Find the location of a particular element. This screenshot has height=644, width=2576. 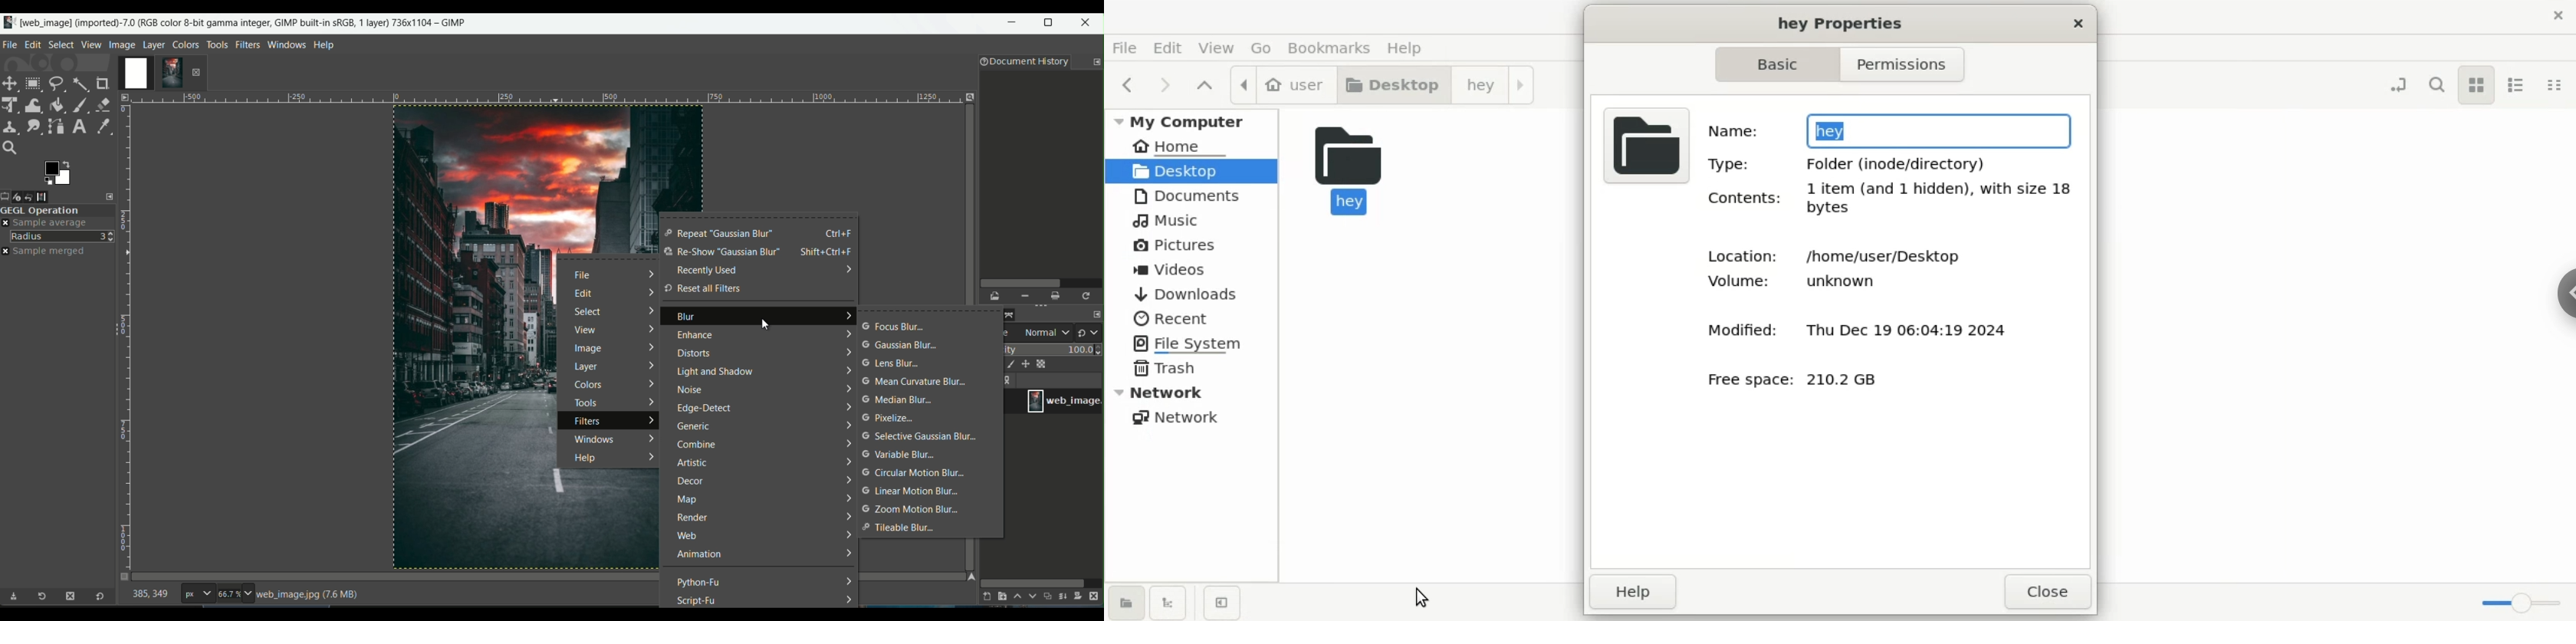

image is located at coordinates (588, 350).